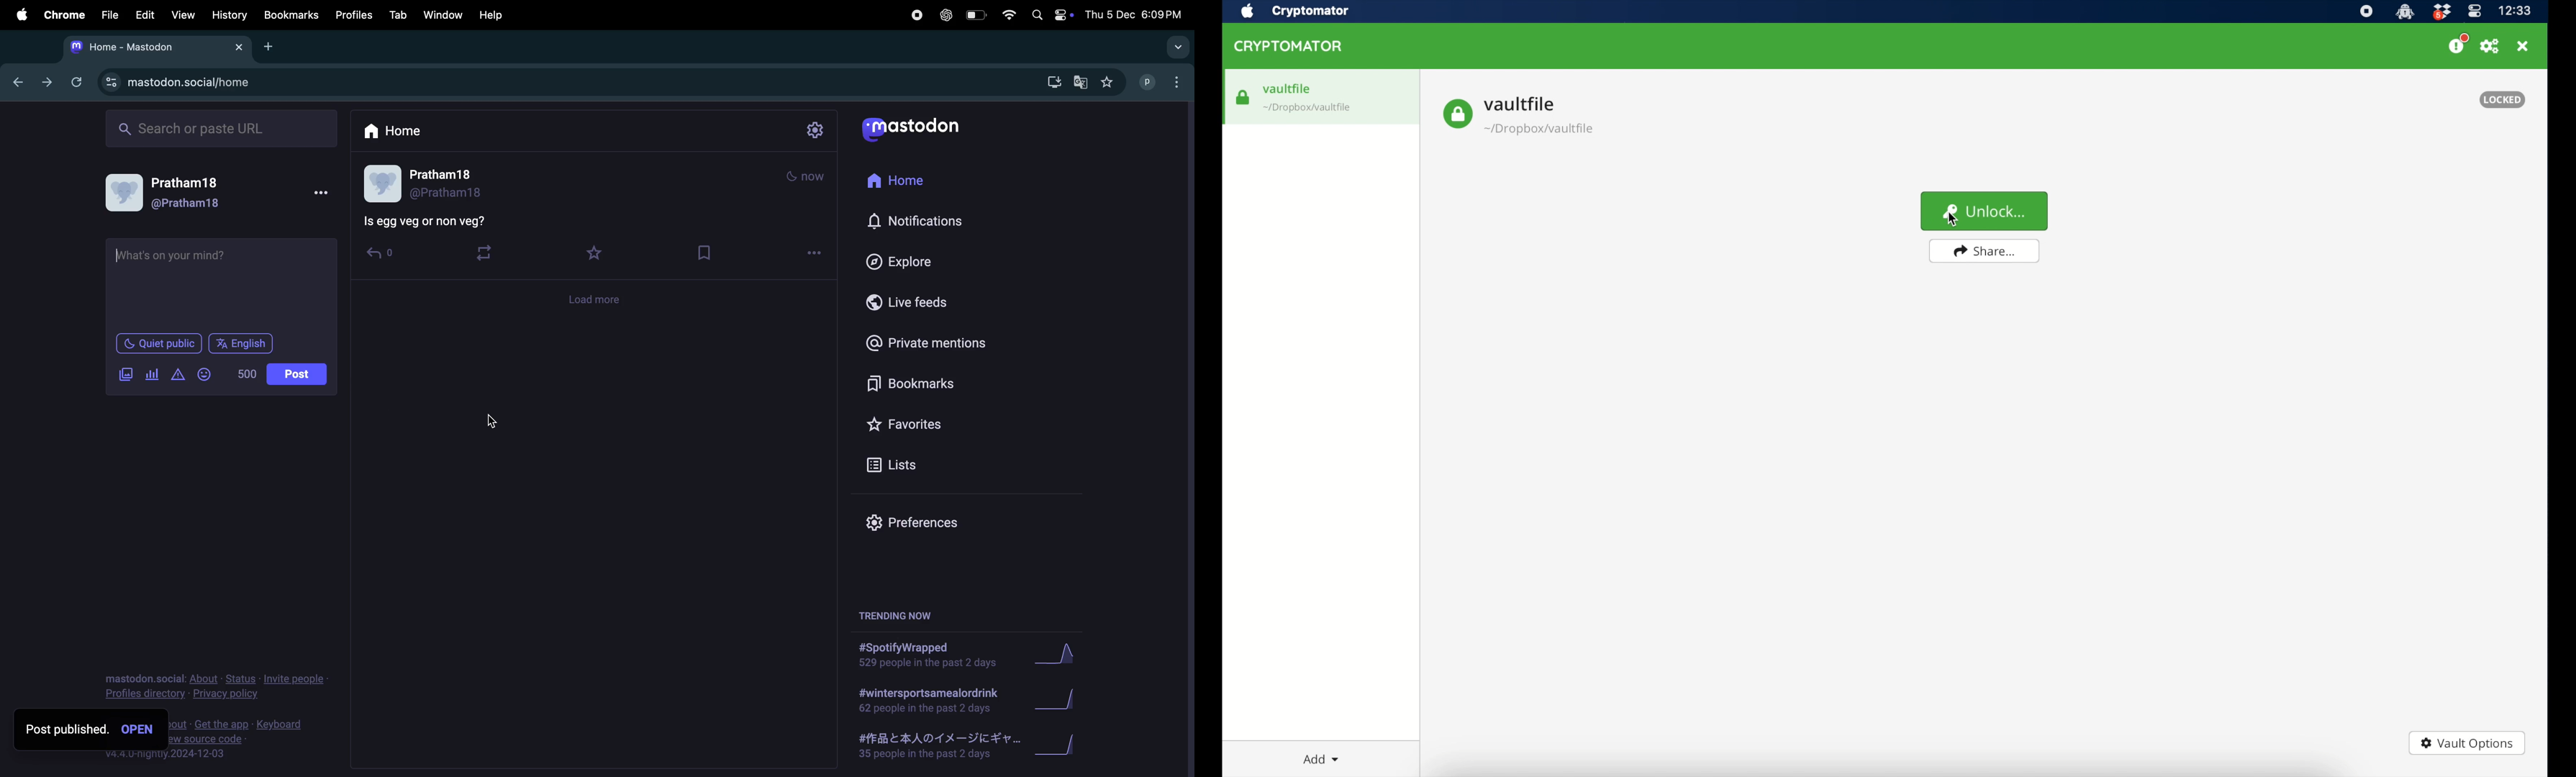 Image resolution: width=2576 pixels, height=784 pixels. Describe the element at coordinates (492, 423) in the screenshot. I see `Cursor` at that location.